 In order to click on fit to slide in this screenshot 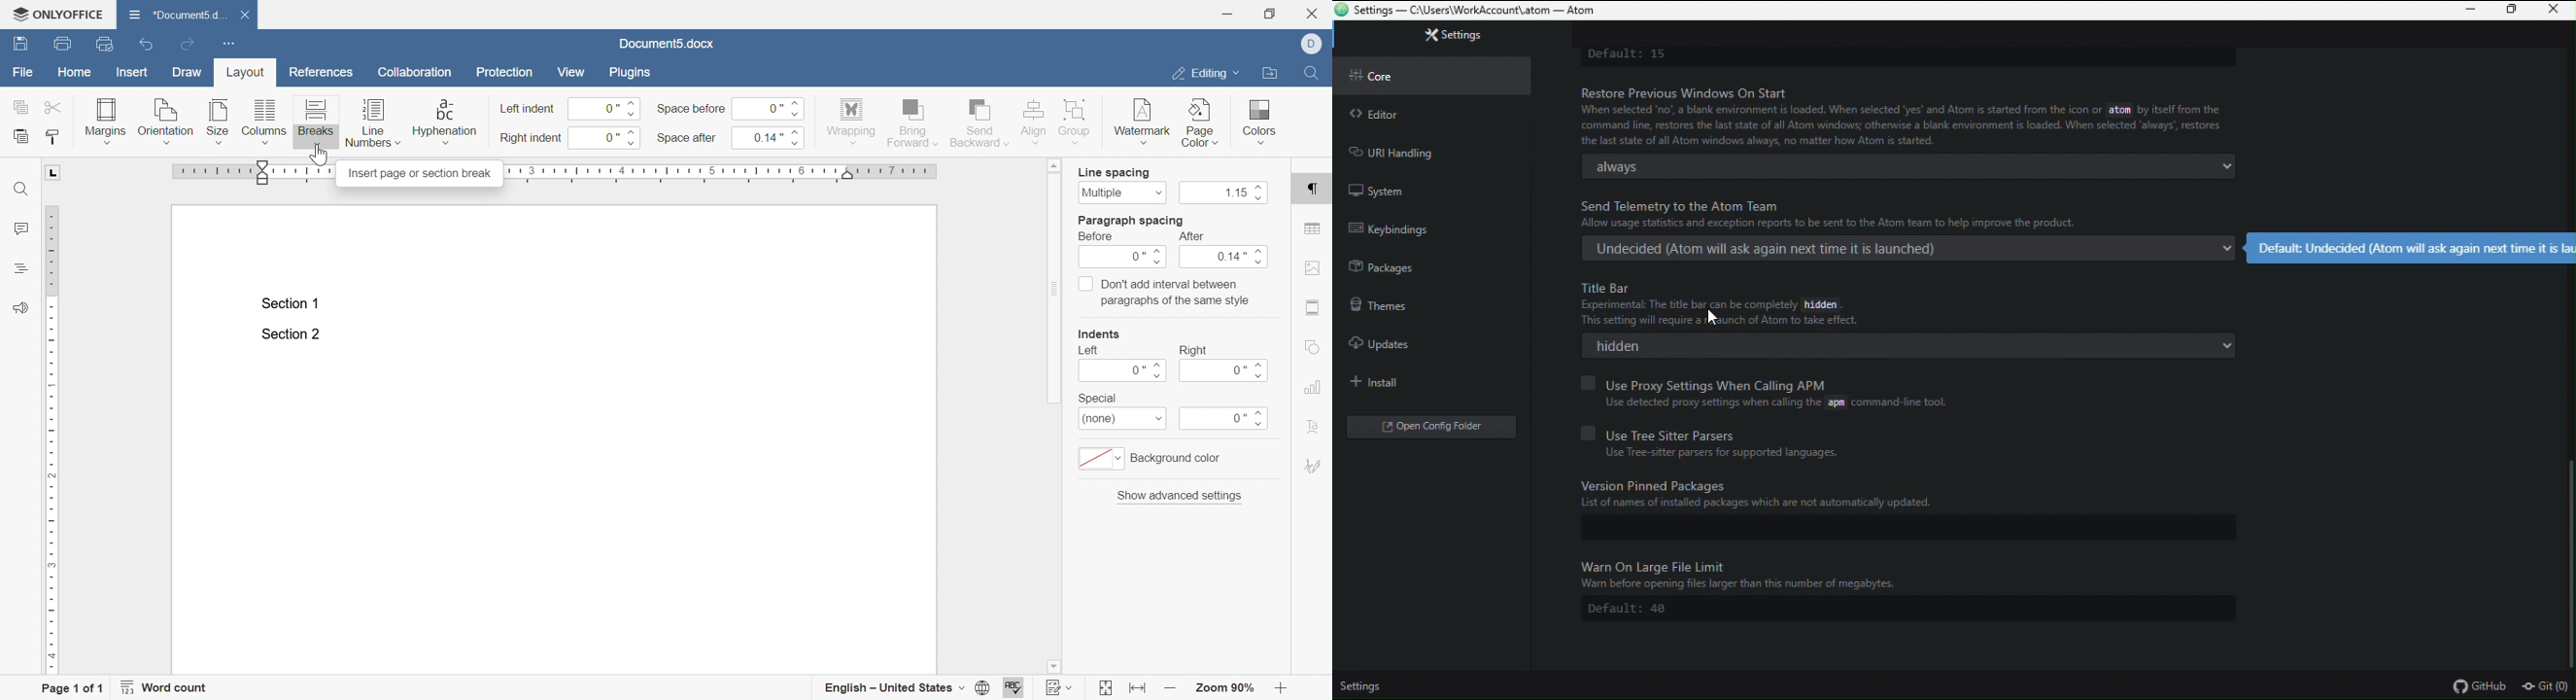, I will do `click(1106, 688)`.